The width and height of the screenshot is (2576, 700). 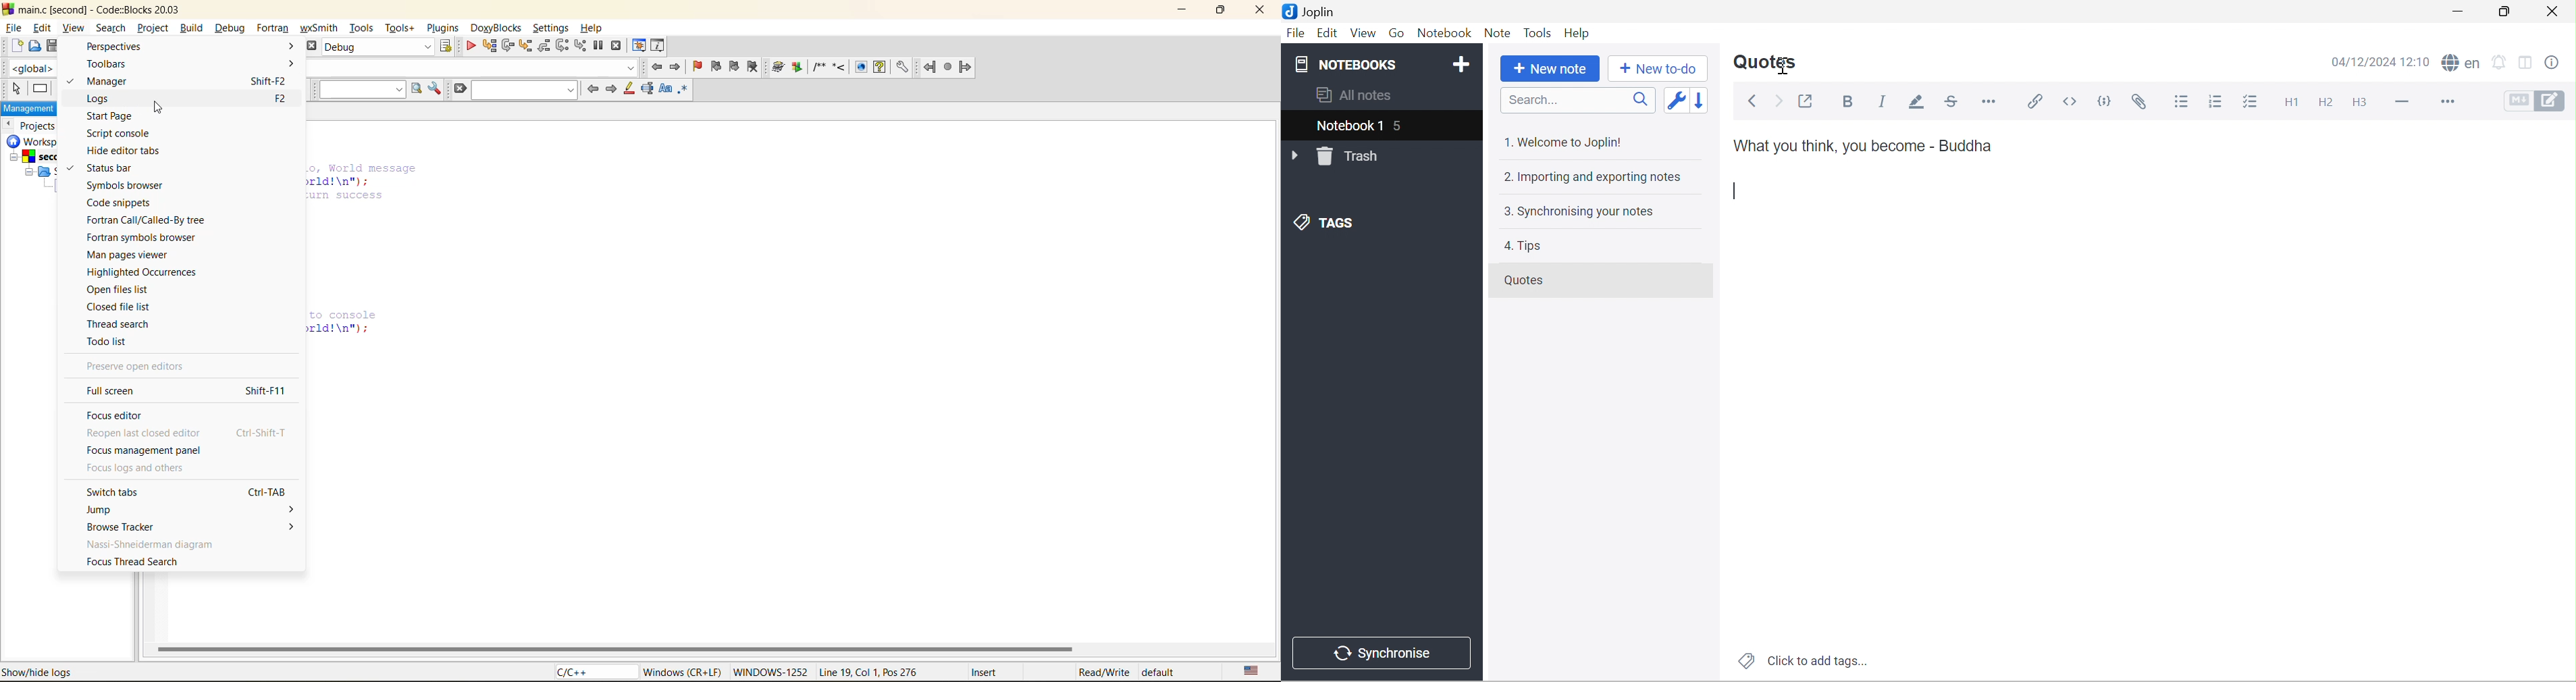 What do you see at coordinates (595, 25) in the screenshot?
I see `help` at bounding box center [595, 25].